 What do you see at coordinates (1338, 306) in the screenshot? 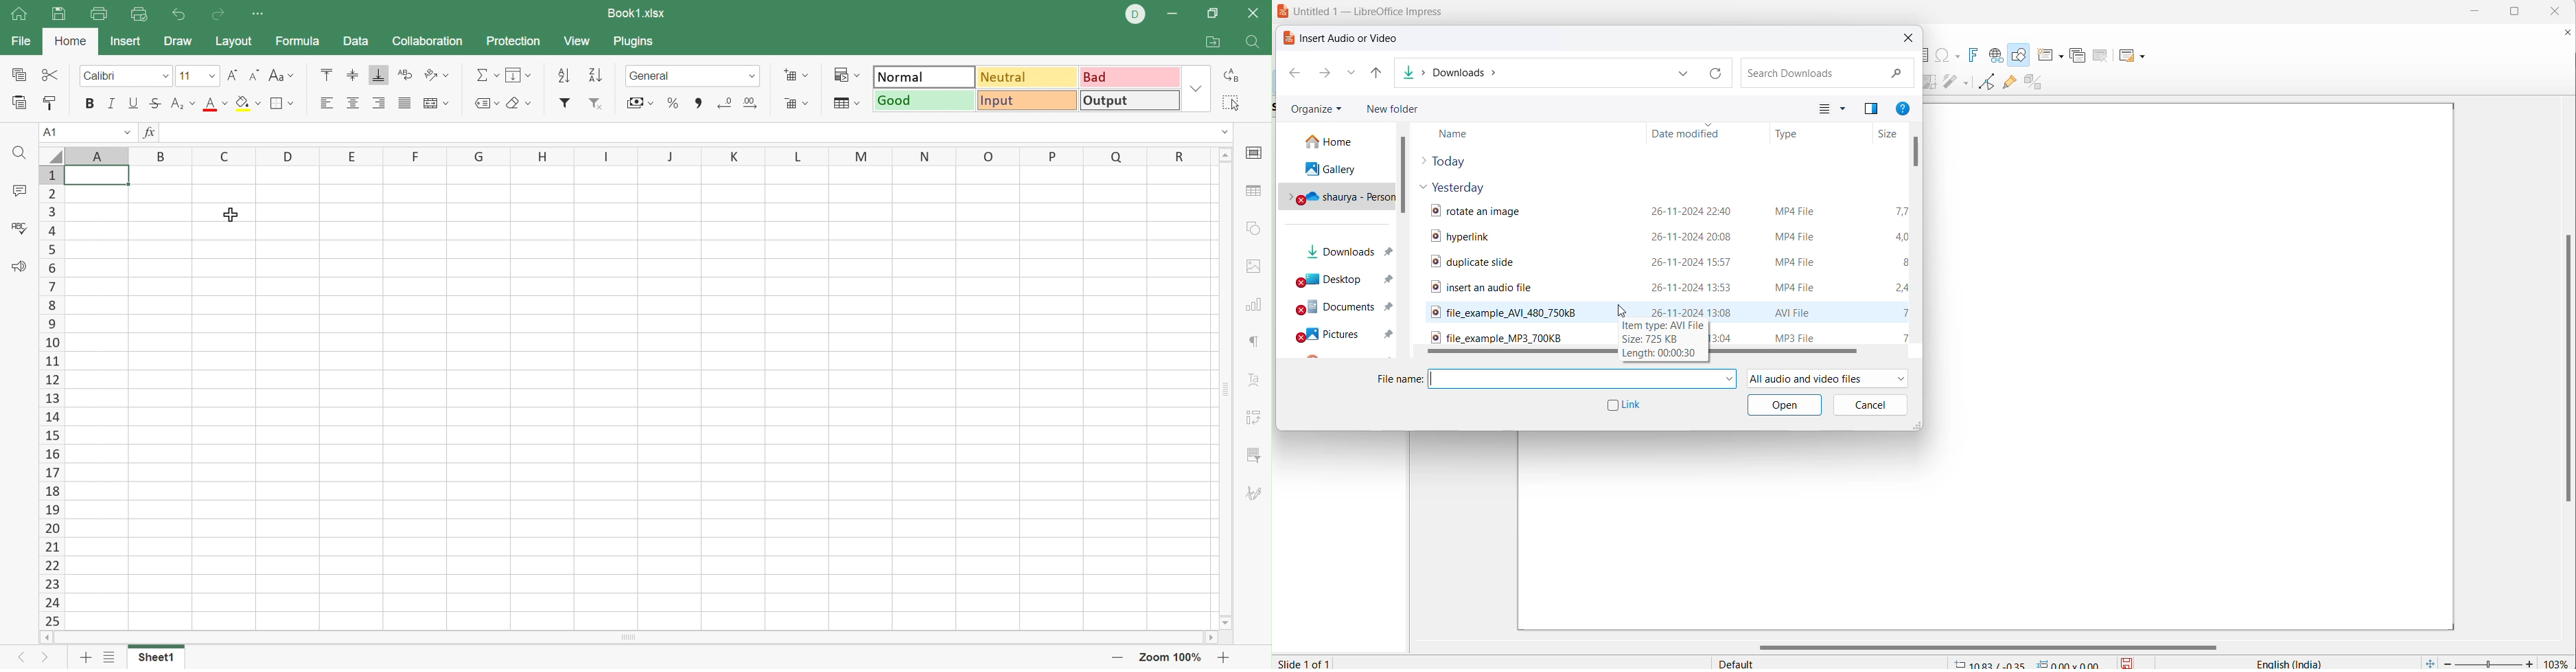
I see `documents` at bounding box center [1338, 306].